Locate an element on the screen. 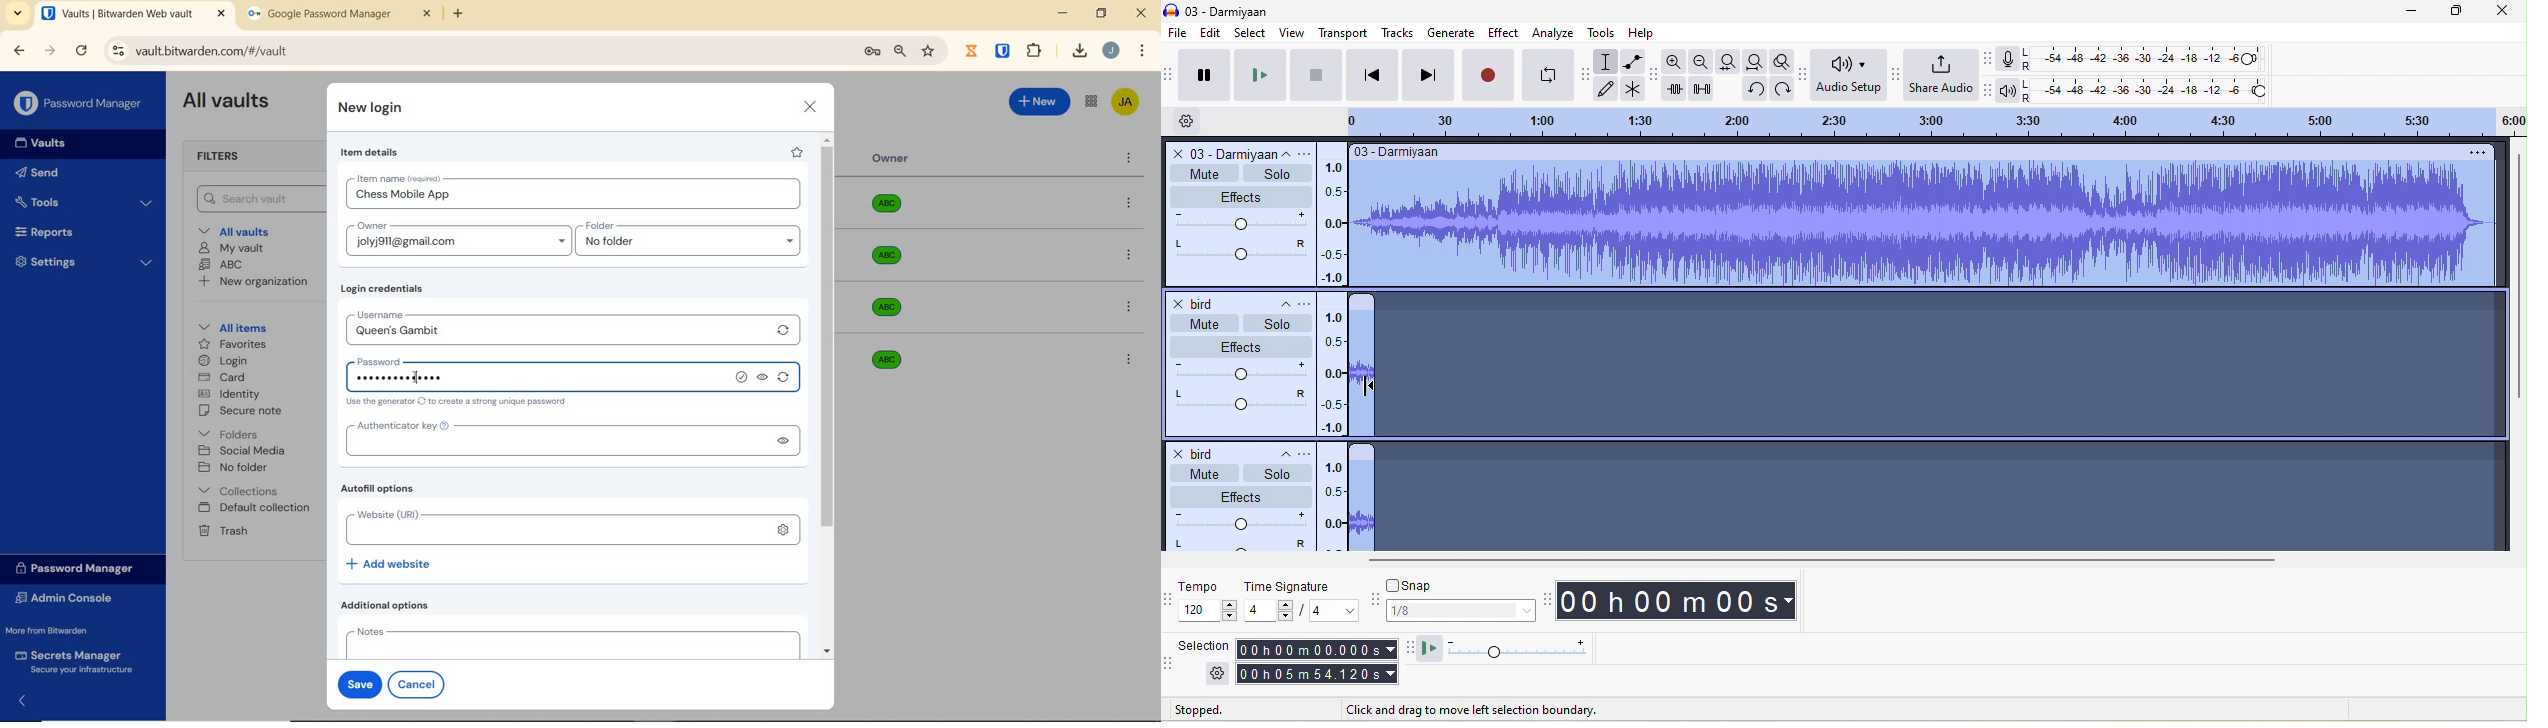  Search Vault is located at coordinates (257, 198).